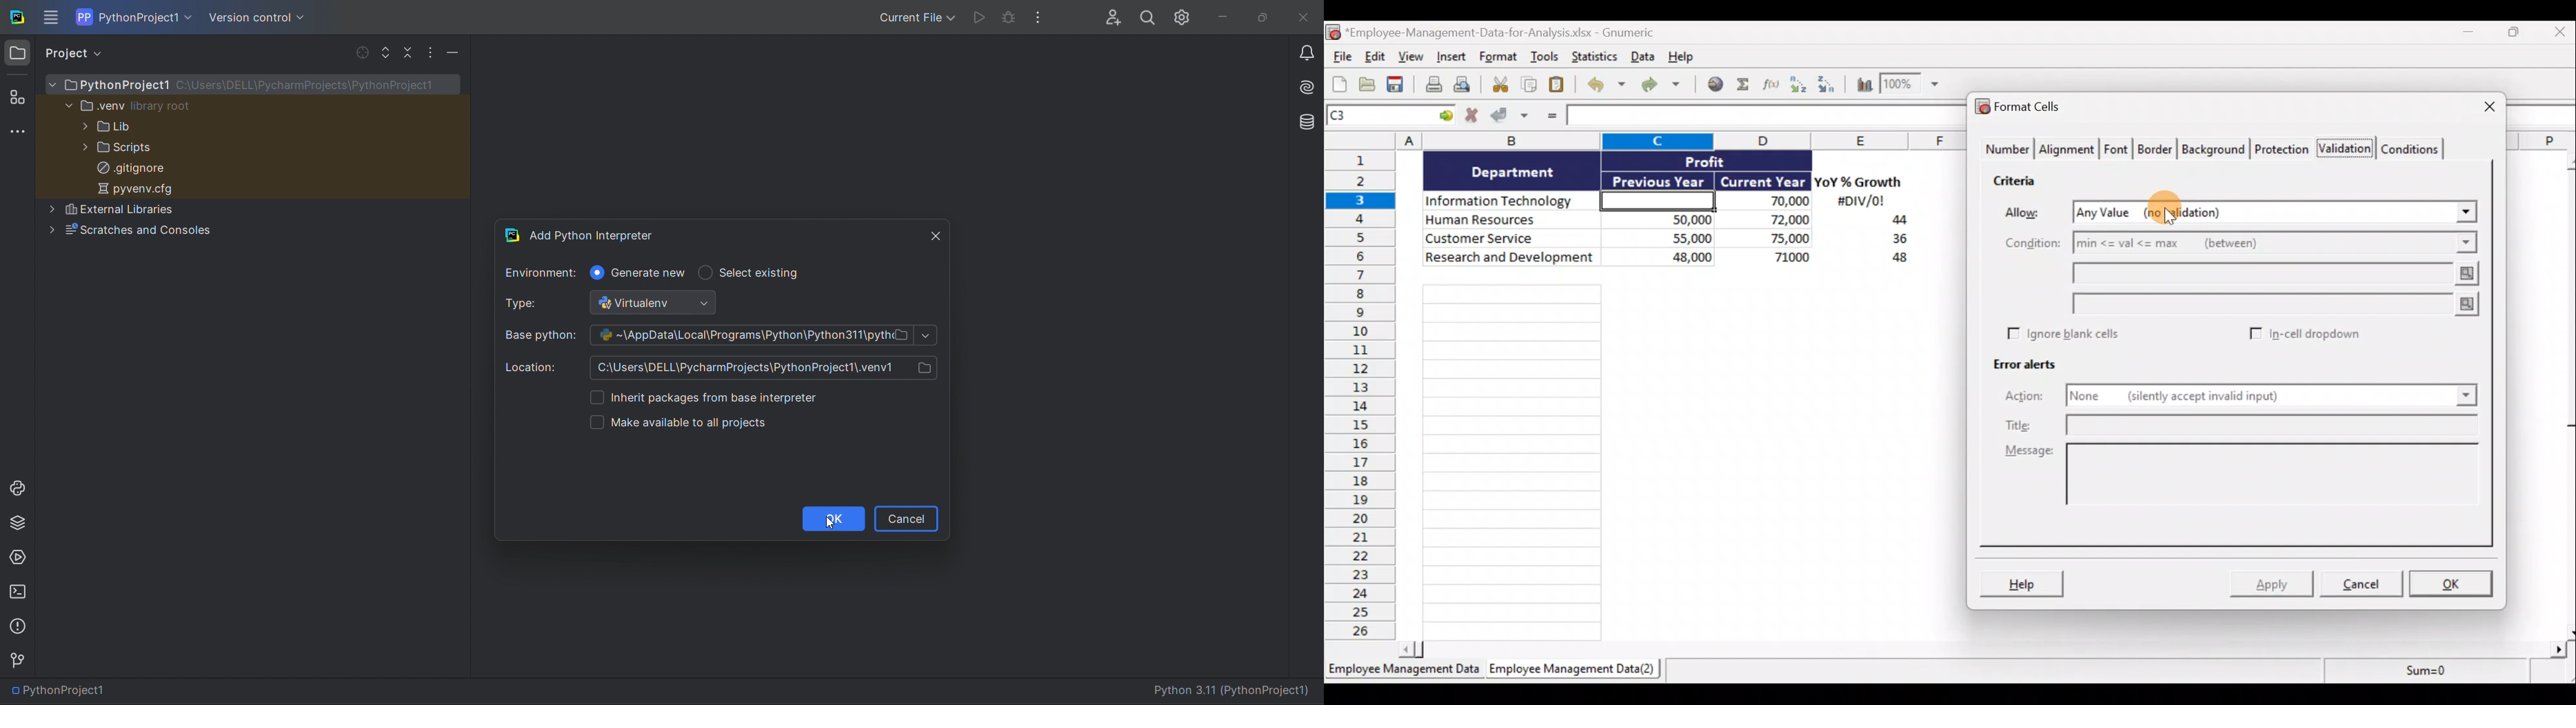 The height and width of the screenshot is (728, 2576). What do you see at coordinates (2034, 246) in the screenshot?
I see `Condition` at bounding box center [2034, 246].